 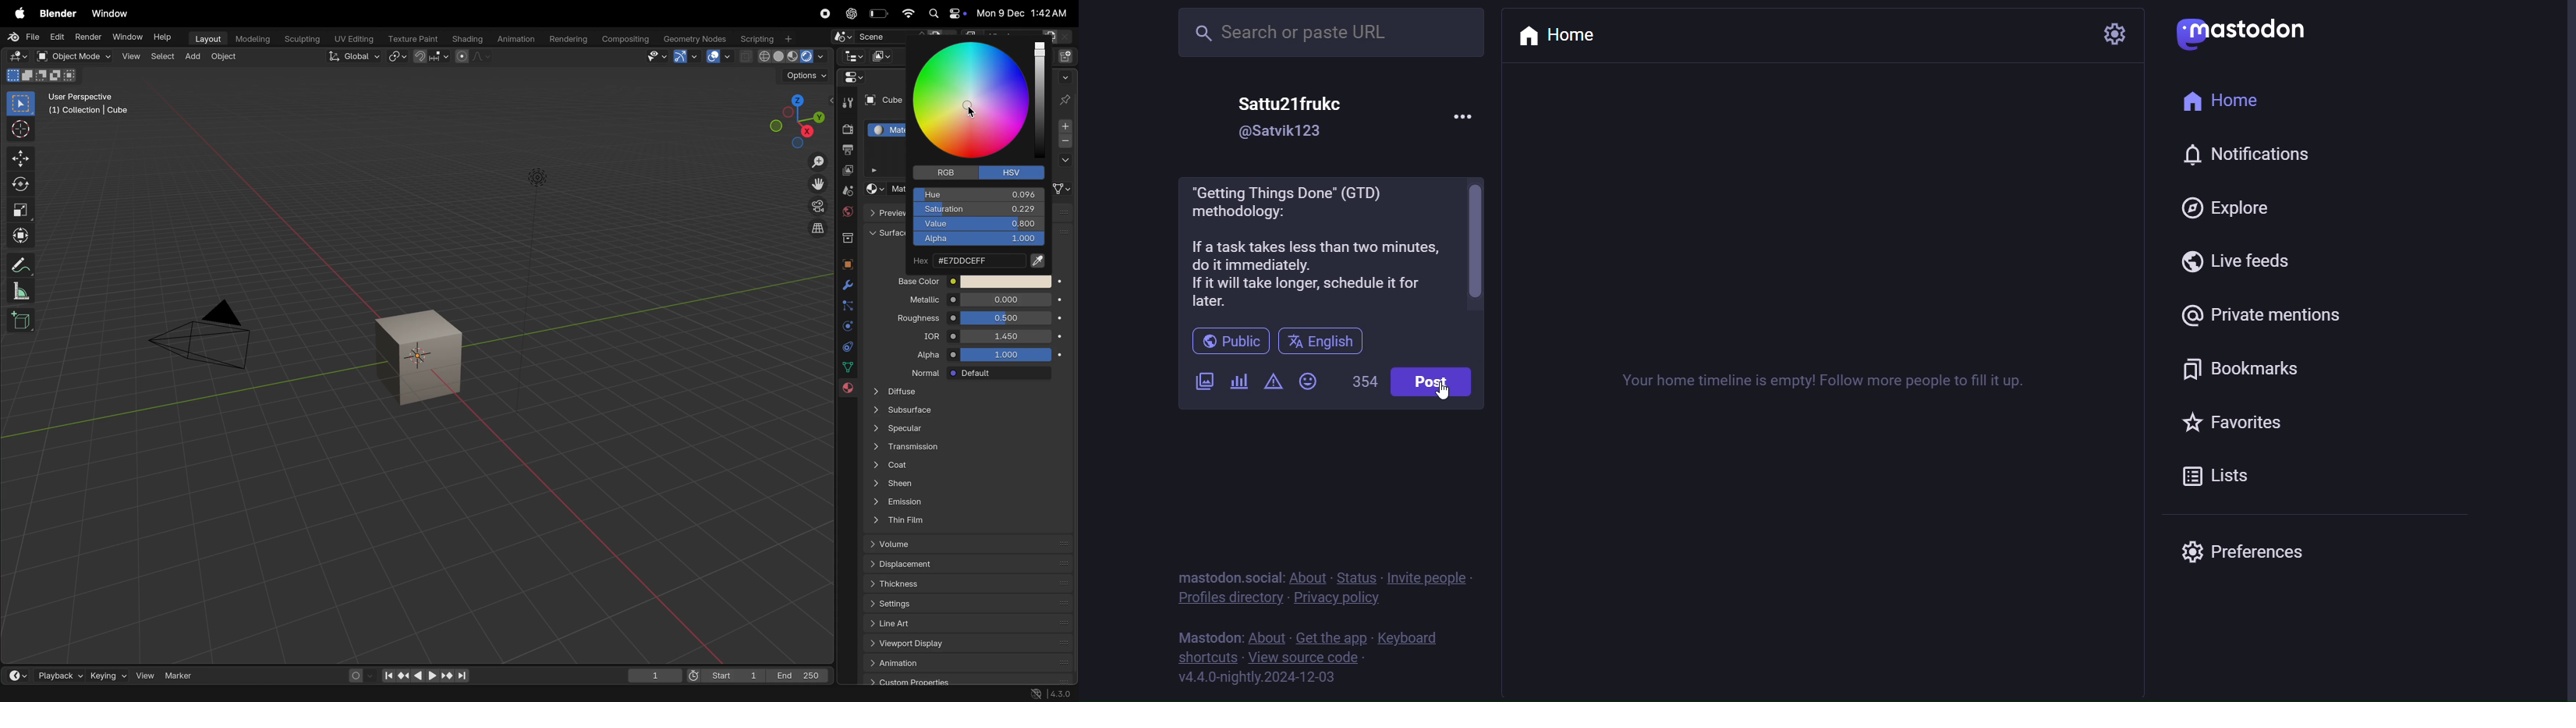 What do you see at coordinates (1064, 189) in the screenshot?
I see `link` at bounding box center [1064, 189].